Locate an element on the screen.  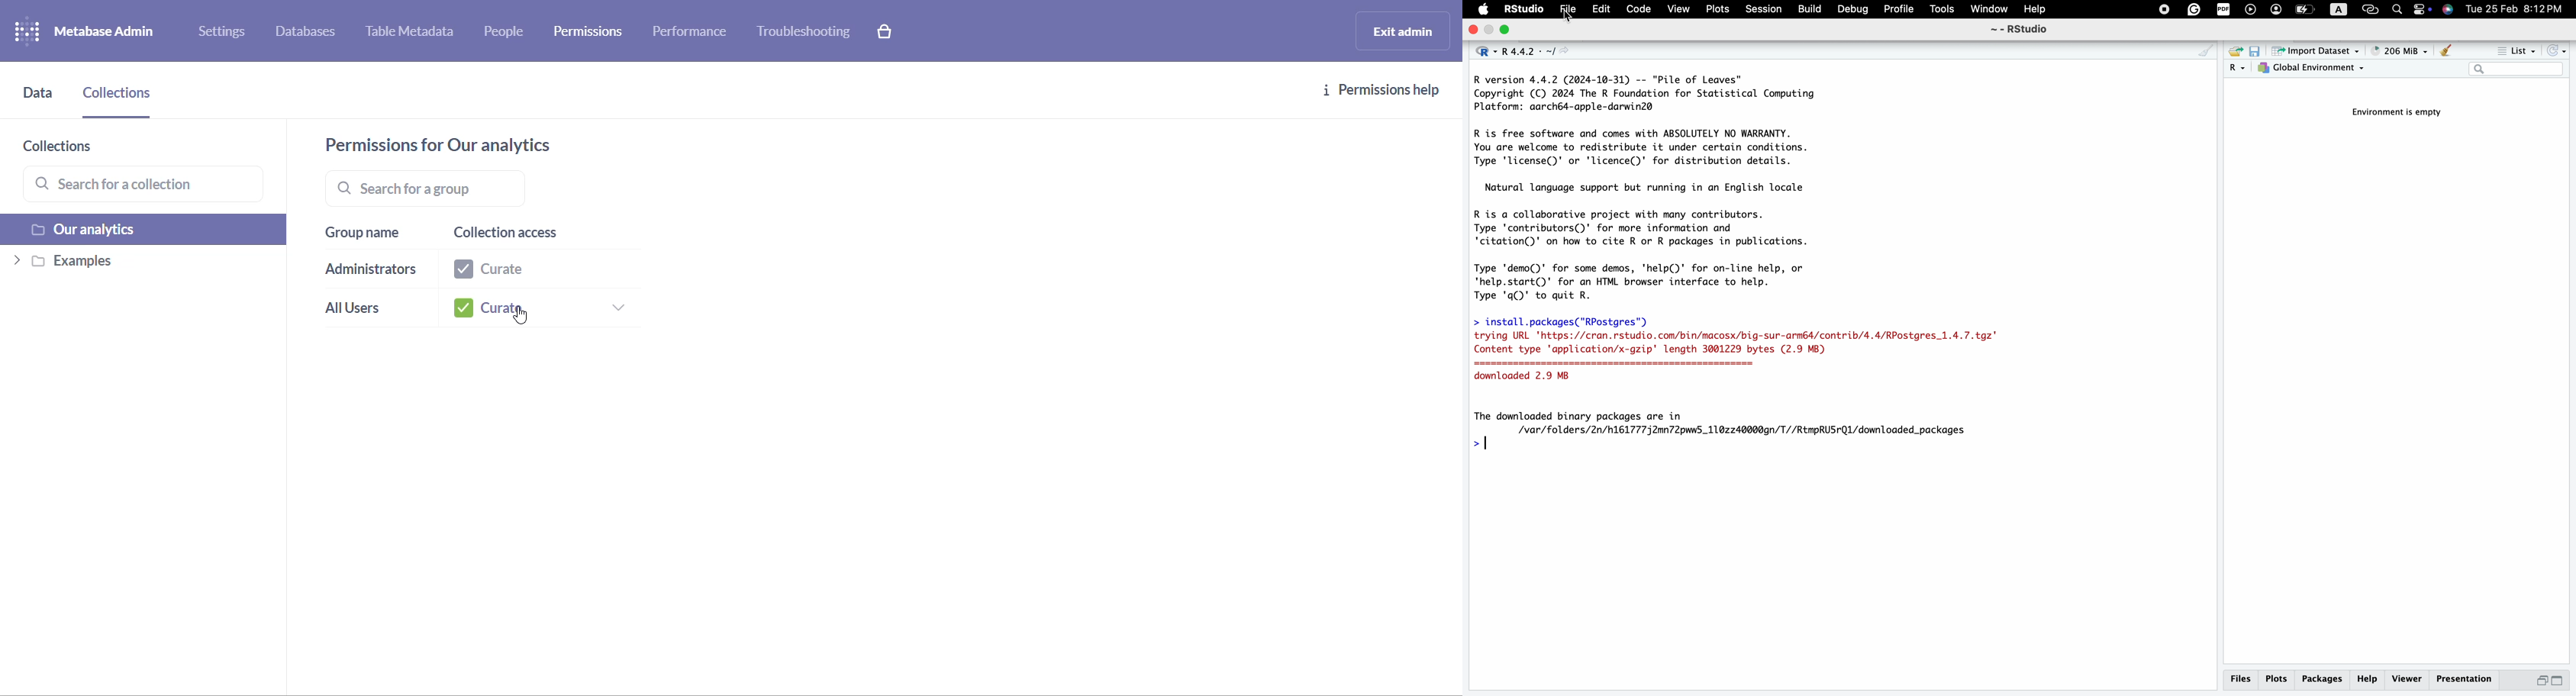
save workspace as is located at coordinates (2258, 52).